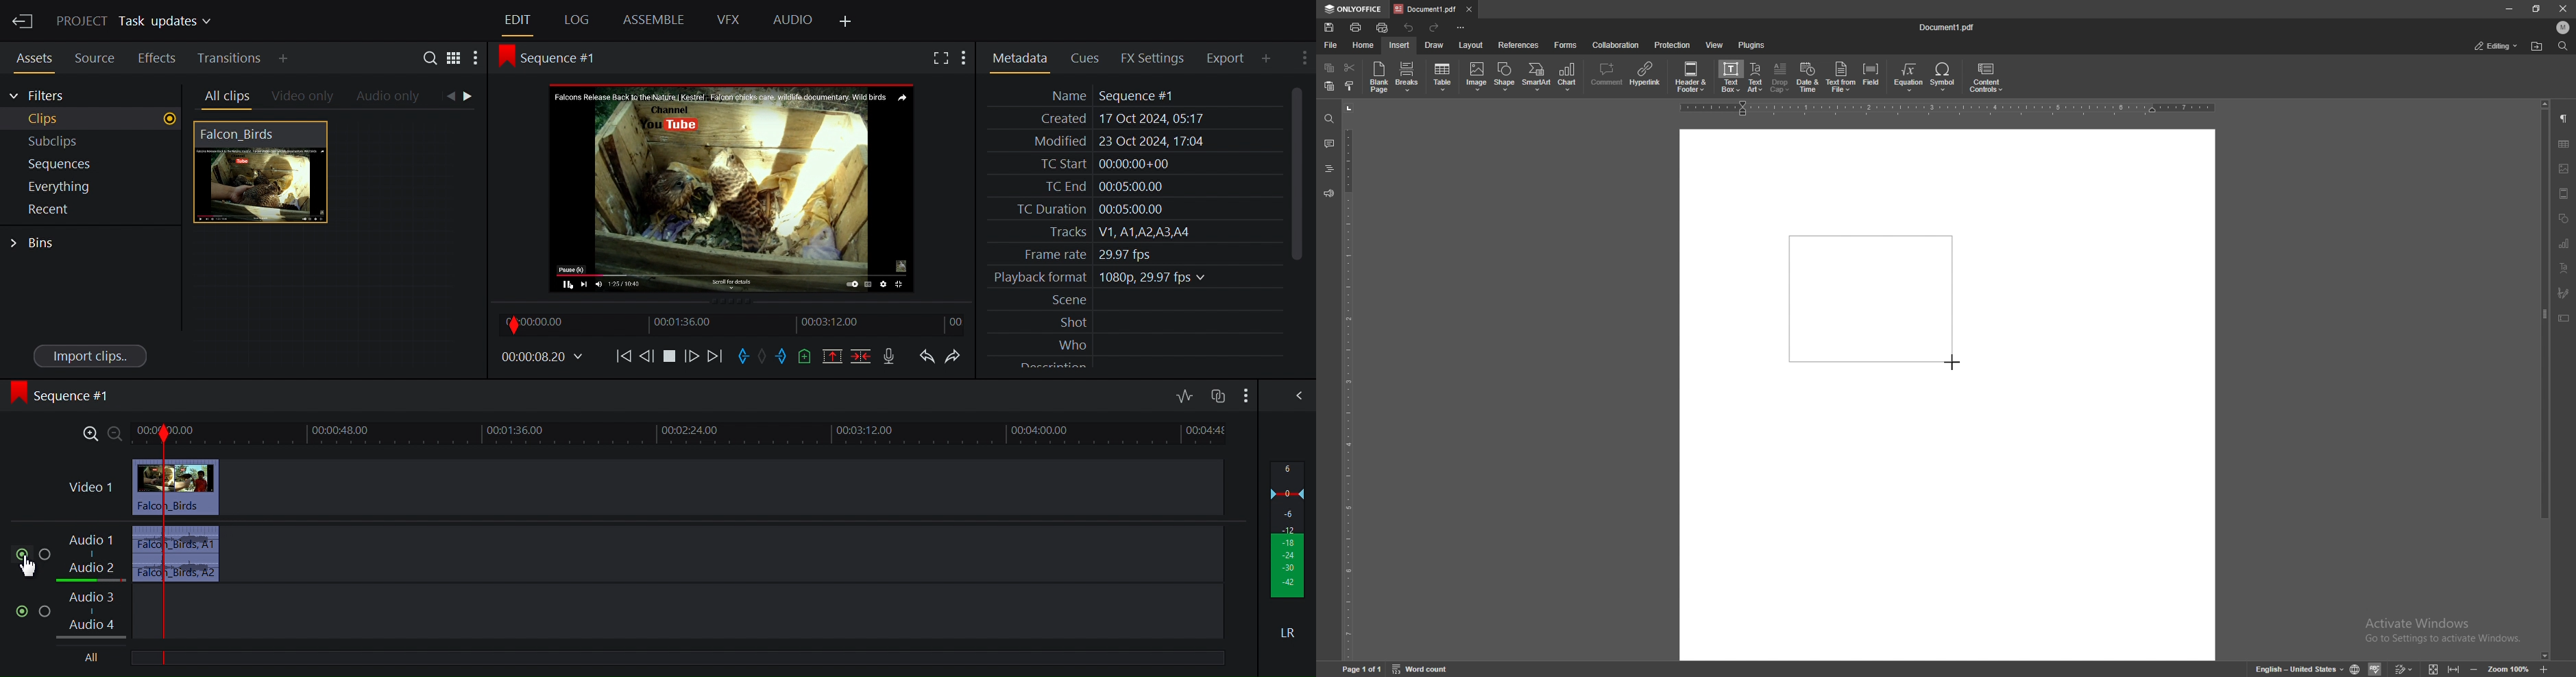  Describe the element at coordinates (743, 356) in the screenshot. I see `Mark in` at that location.